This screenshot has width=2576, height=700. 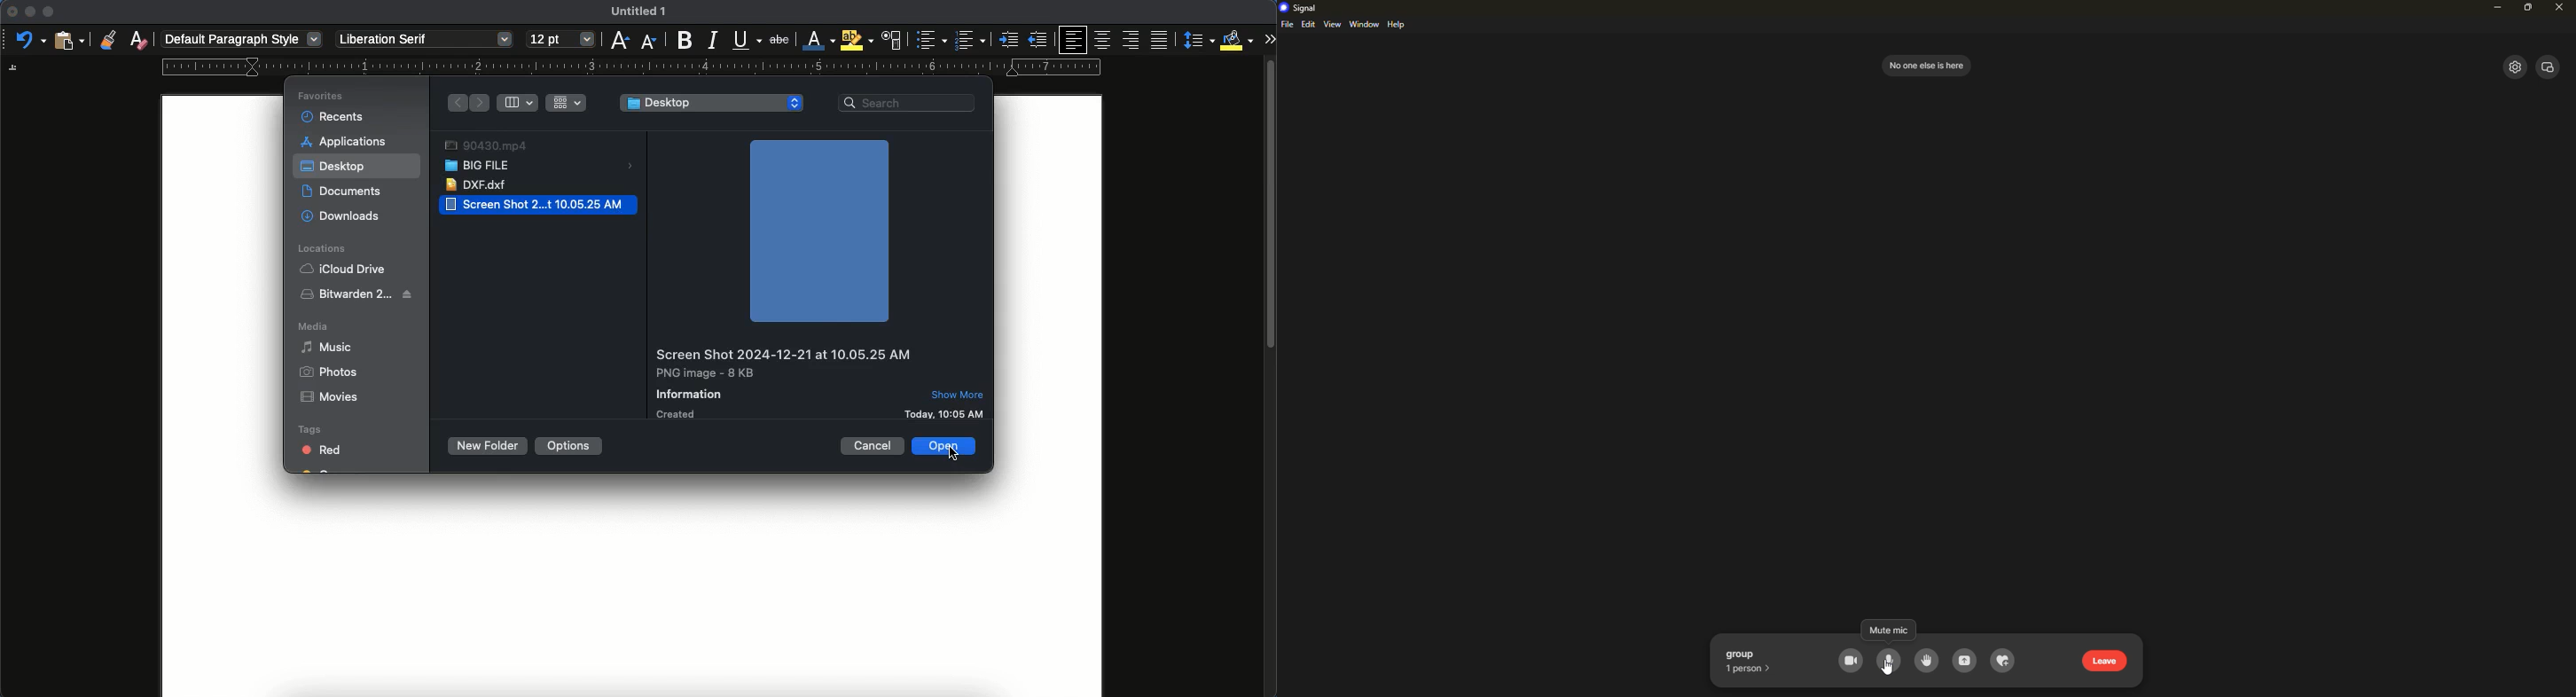 What do you see at coordinates (333, 396) in the screenshot?
I see `movies` at bounding box center [333, 396].